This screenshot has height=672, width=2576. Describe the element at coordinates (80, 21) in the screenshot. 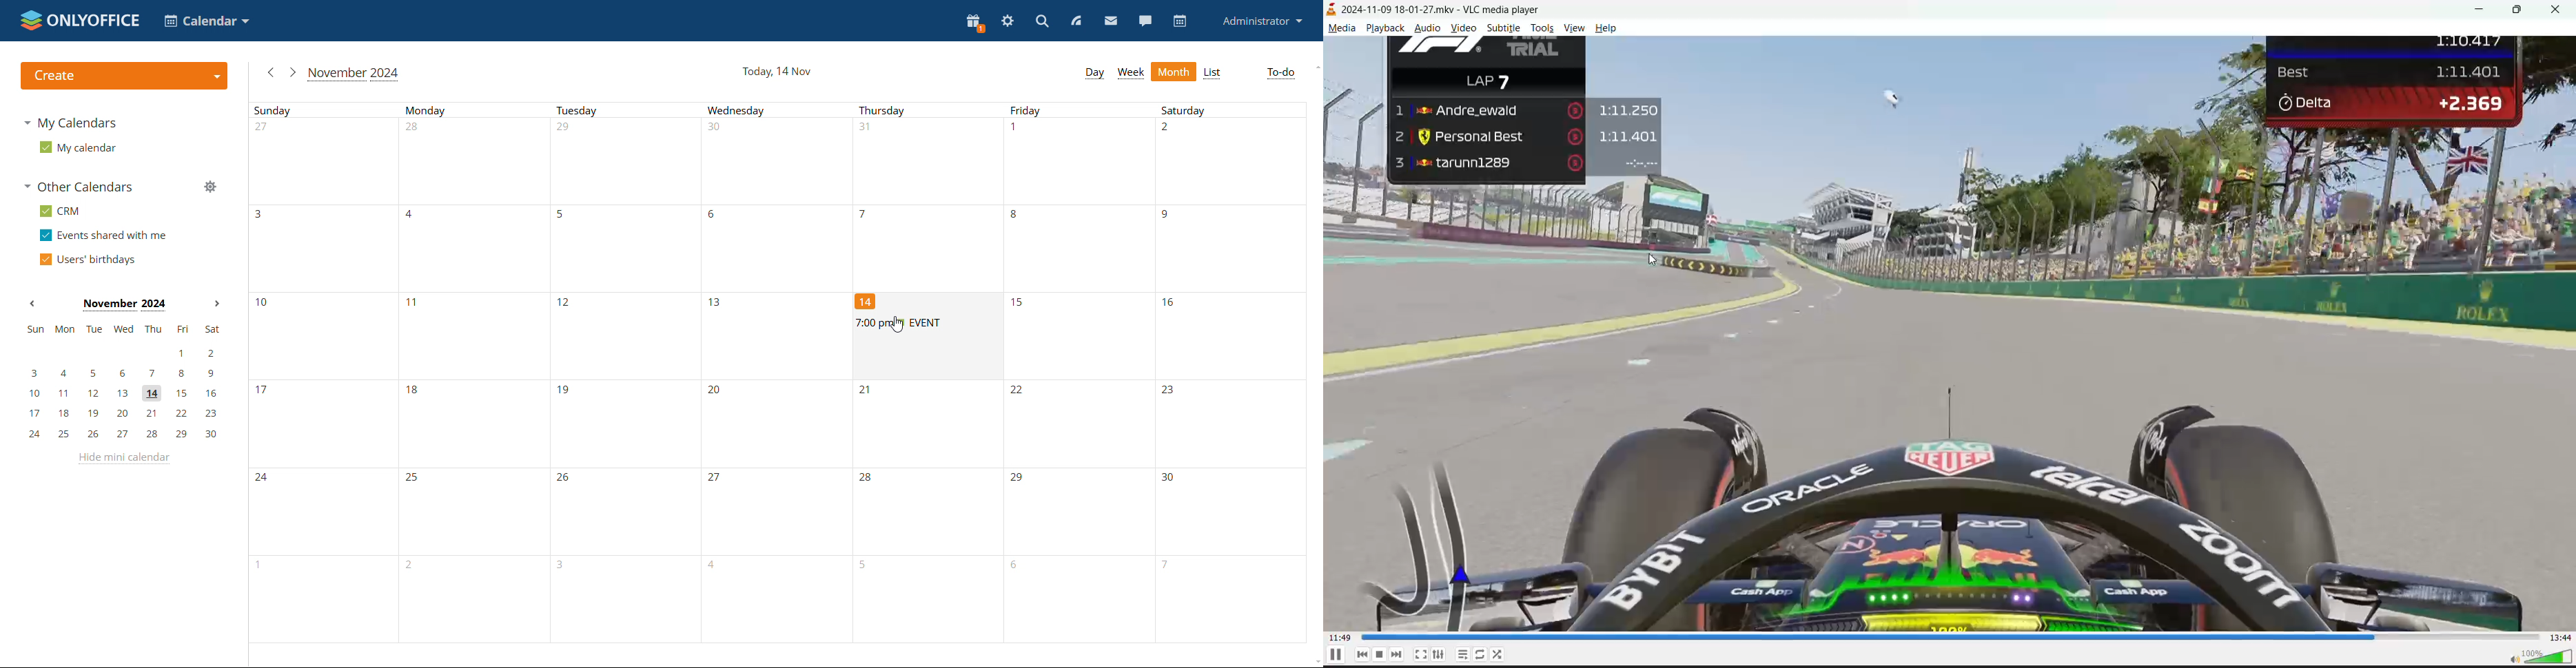

I see `logo` at that location.